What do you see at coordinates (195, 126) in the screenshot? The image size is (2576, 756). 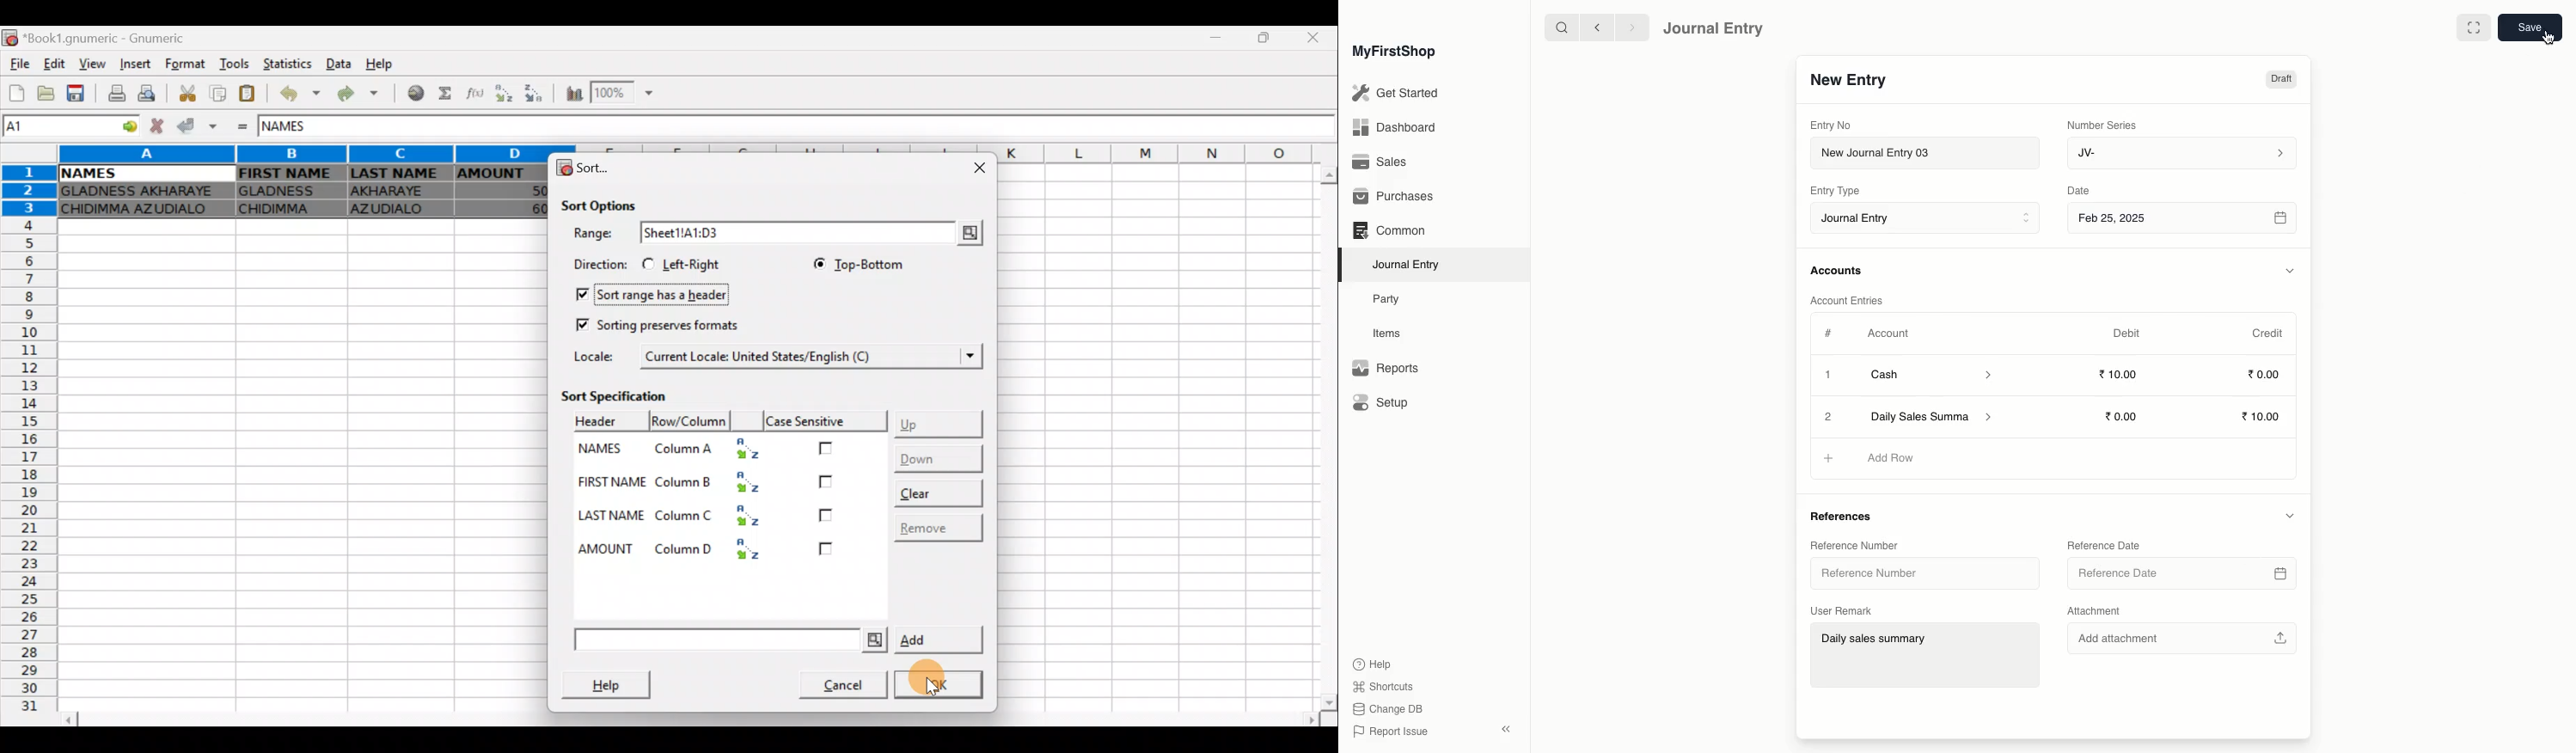 I see `Accept change` at bounding box center [195, 126].